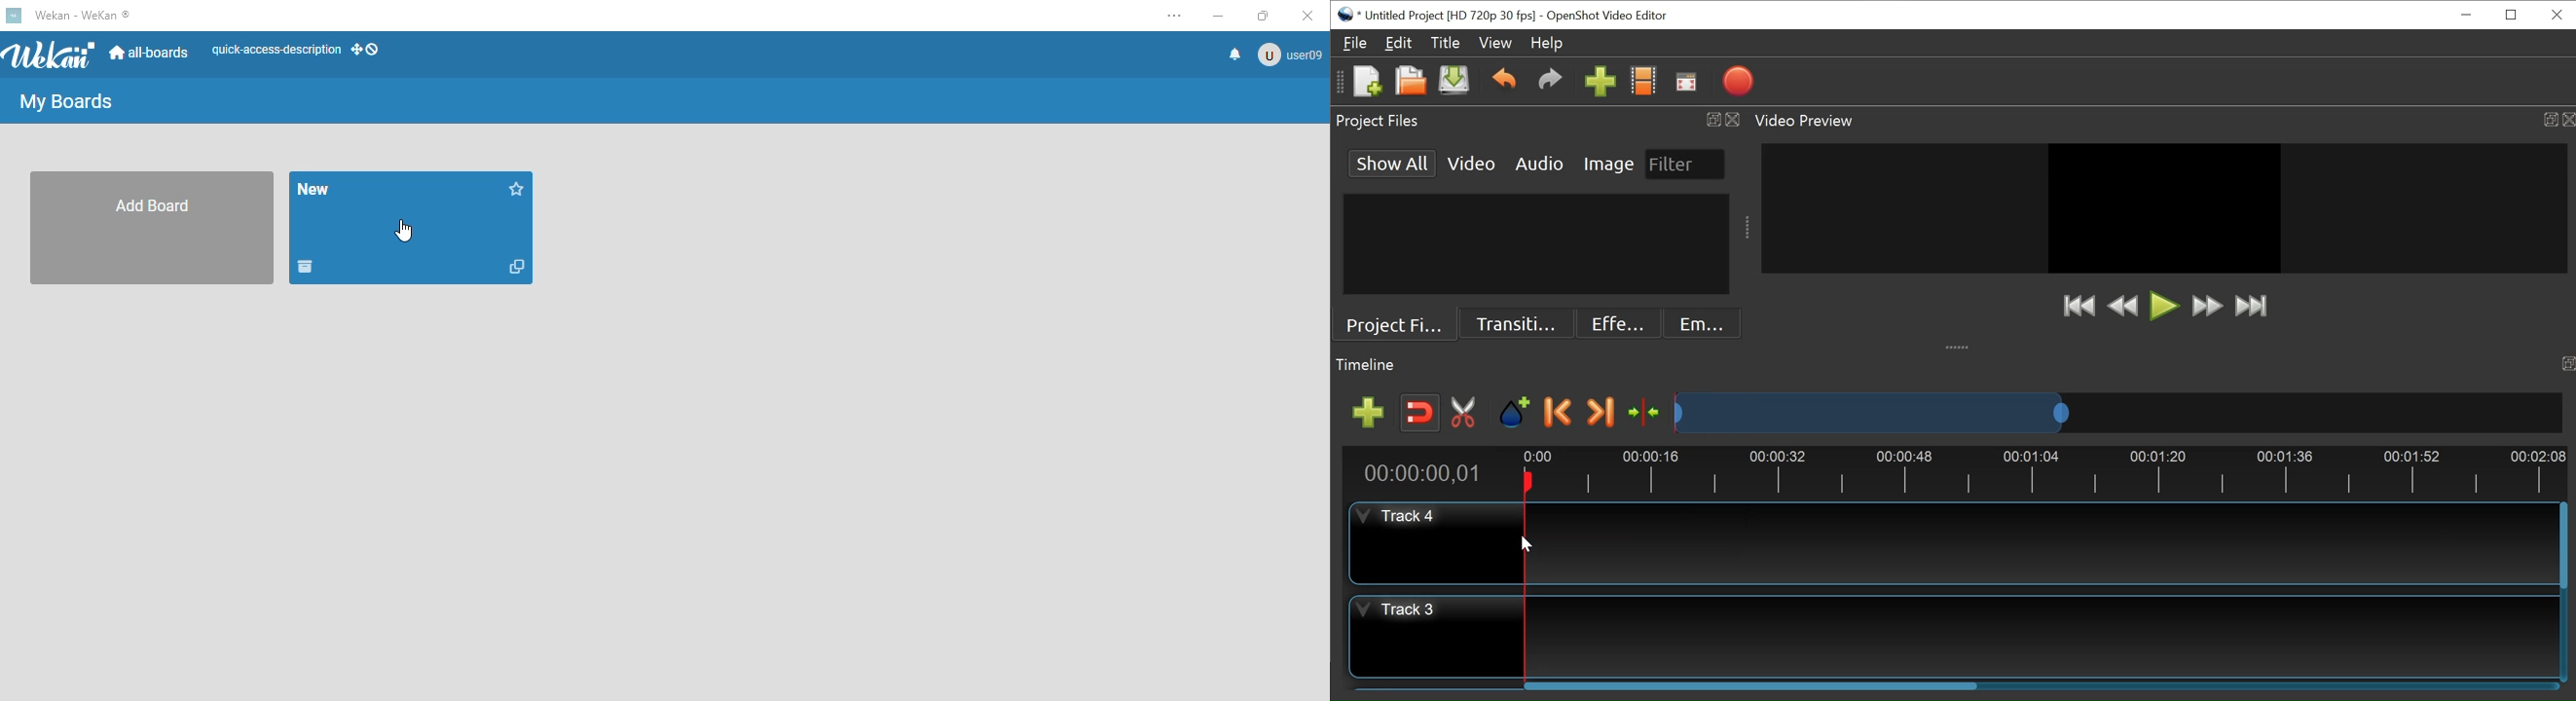 The height and width of the screenshot is (728, 2576). Describe the element at coordinates (1537, 121) in the screenshot. I see `Project Files` at that location.